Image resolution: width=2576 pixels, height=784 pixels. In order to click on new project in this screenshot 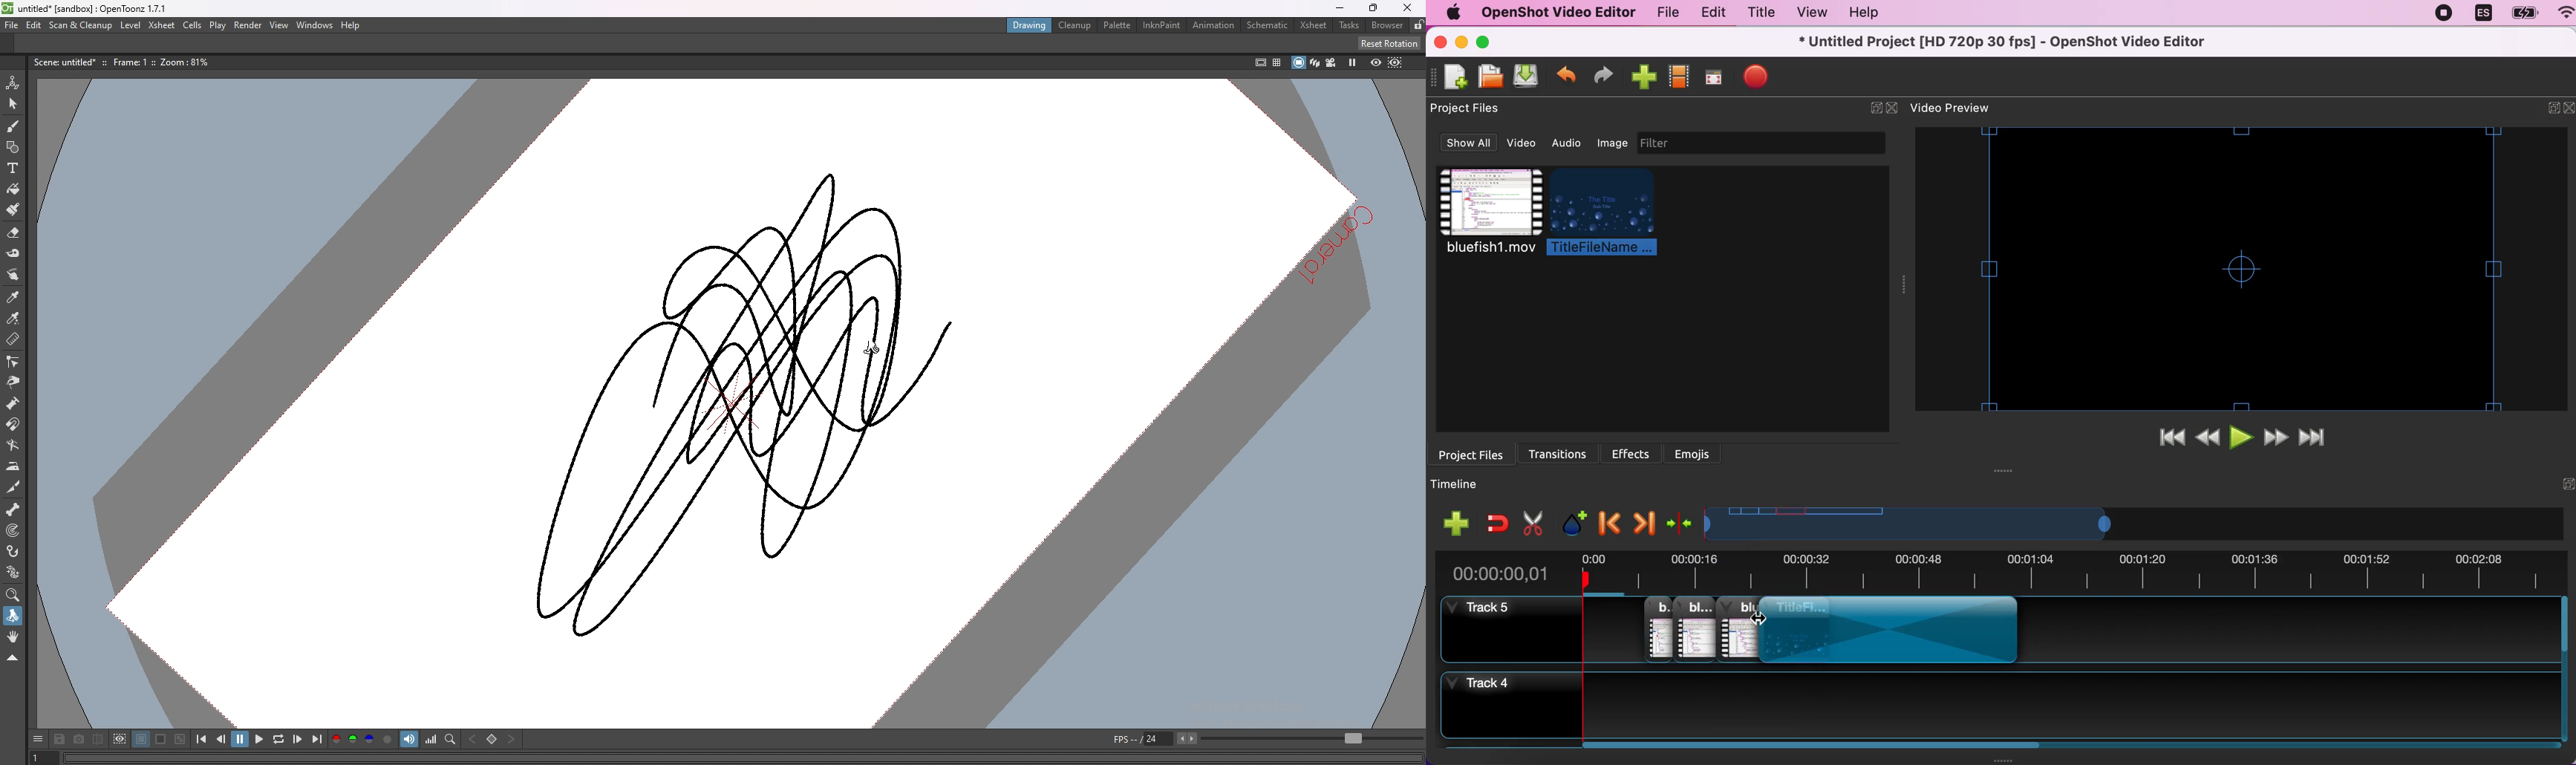, I will do `click(1454, 77)`.